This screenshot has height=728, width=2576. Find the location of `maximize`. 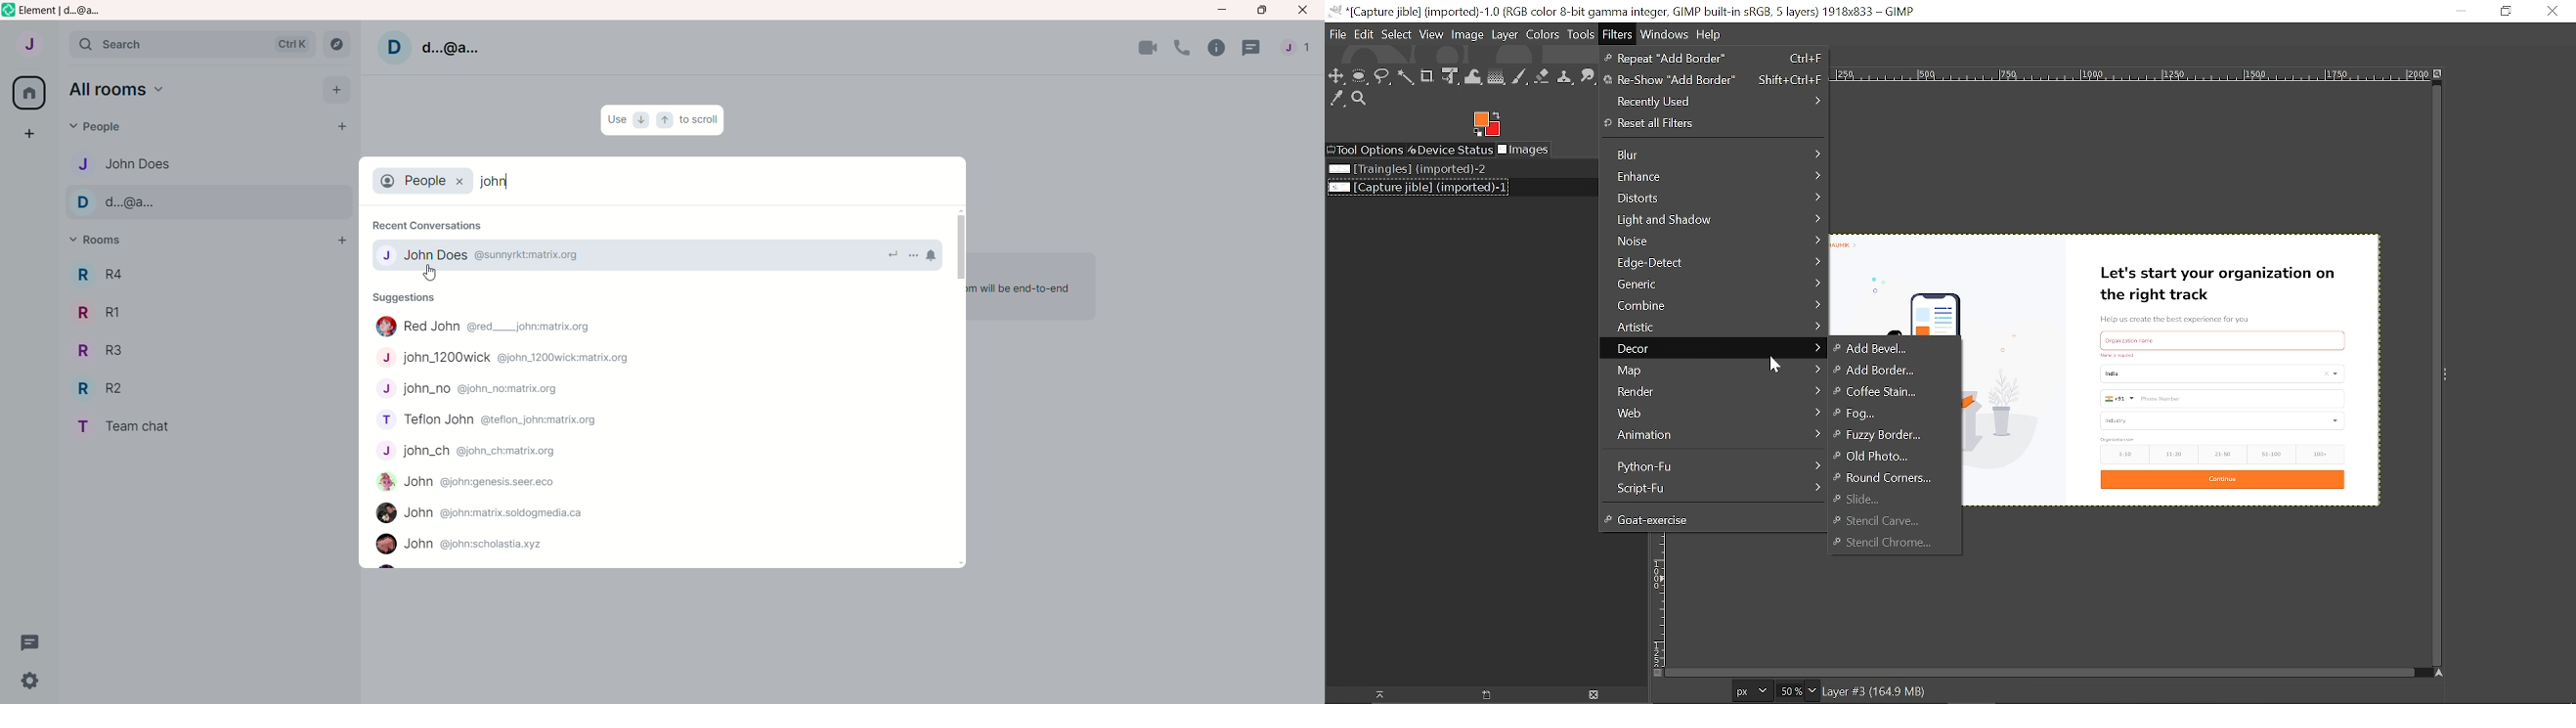

maximize is located at coordinates (1261, 10).